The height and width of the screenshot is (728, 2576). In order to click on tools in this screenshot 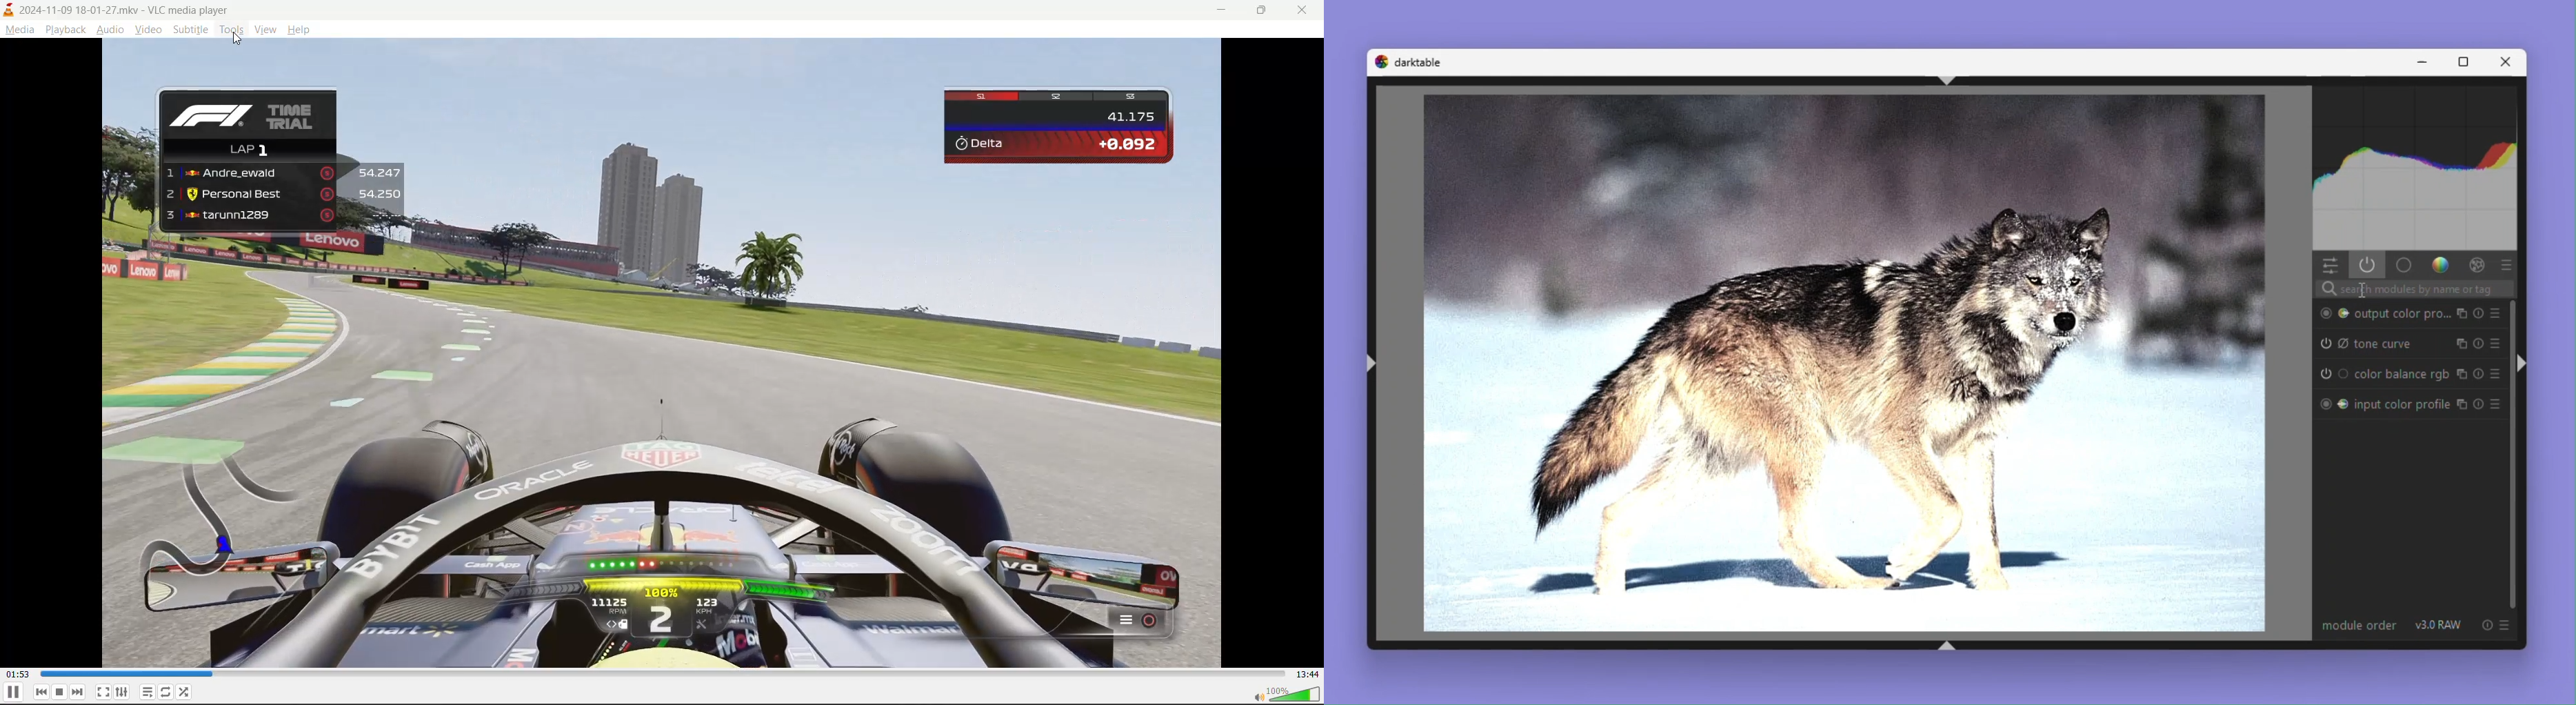, I will do `click(232, 32)`.